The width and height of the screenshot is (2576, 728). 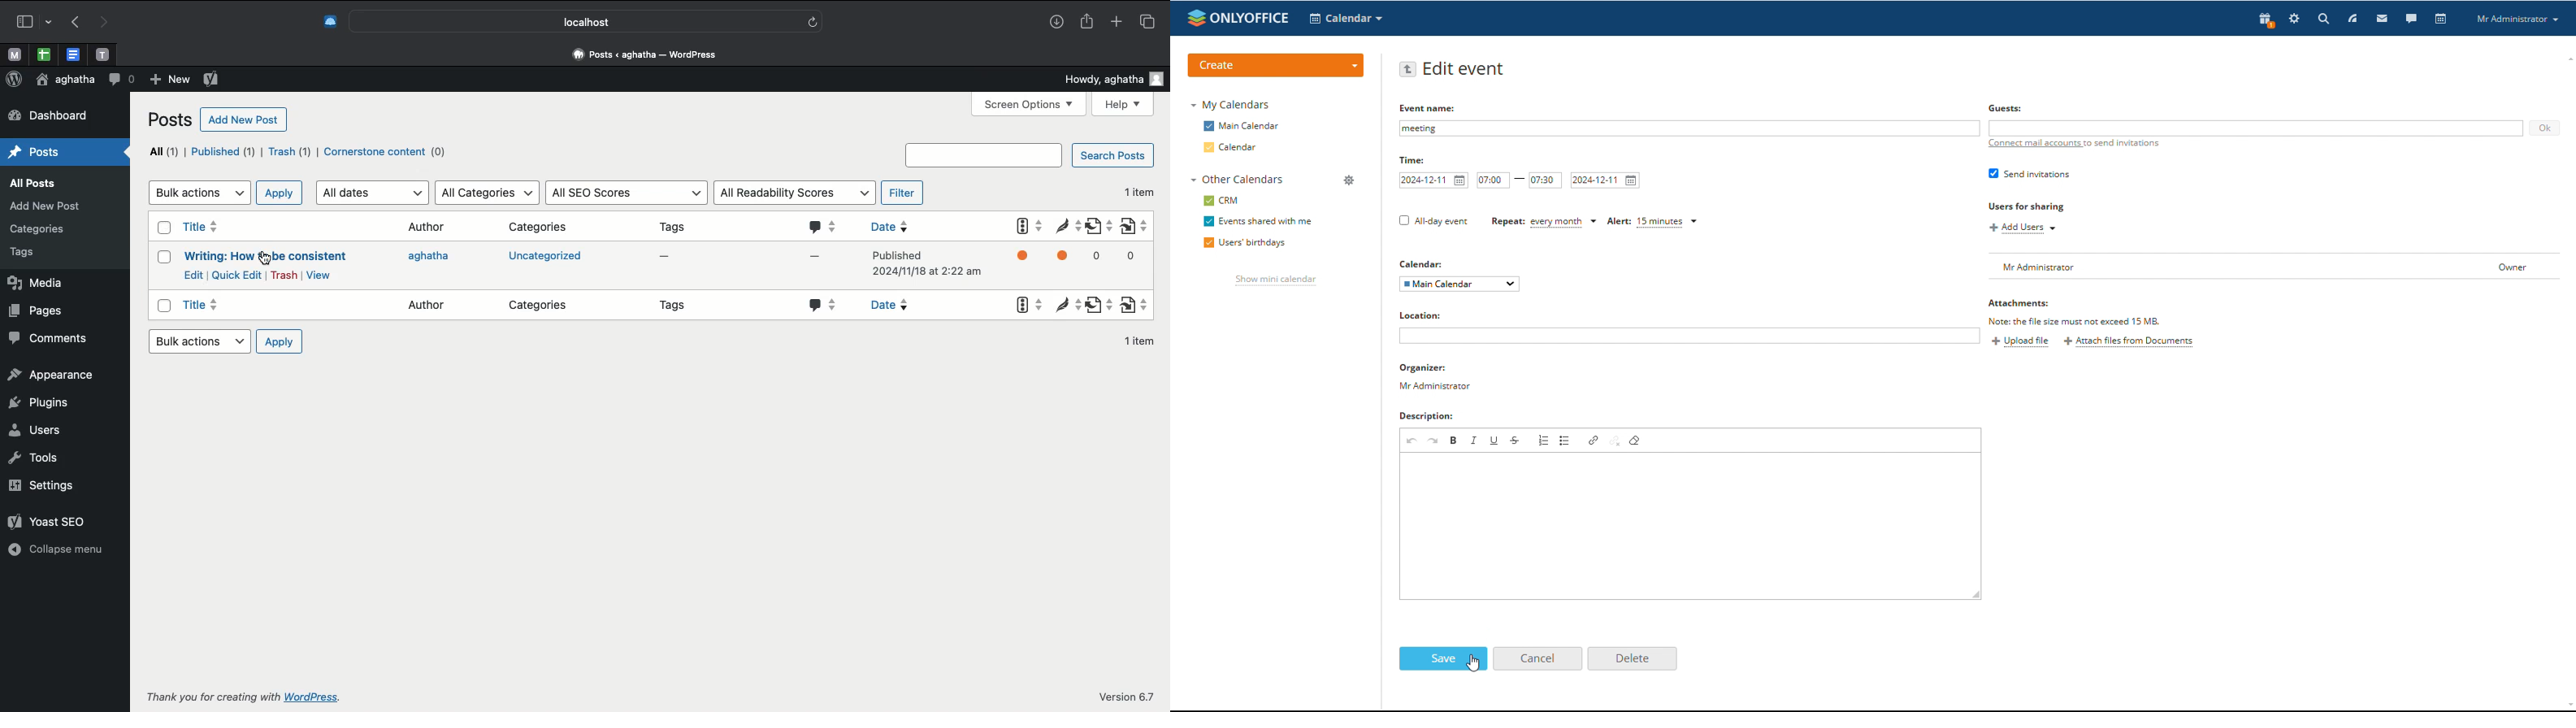 What do you see at coordinates (2383, 18) in the screenshot?
I see `mail` at bounding box center [2383, 18].